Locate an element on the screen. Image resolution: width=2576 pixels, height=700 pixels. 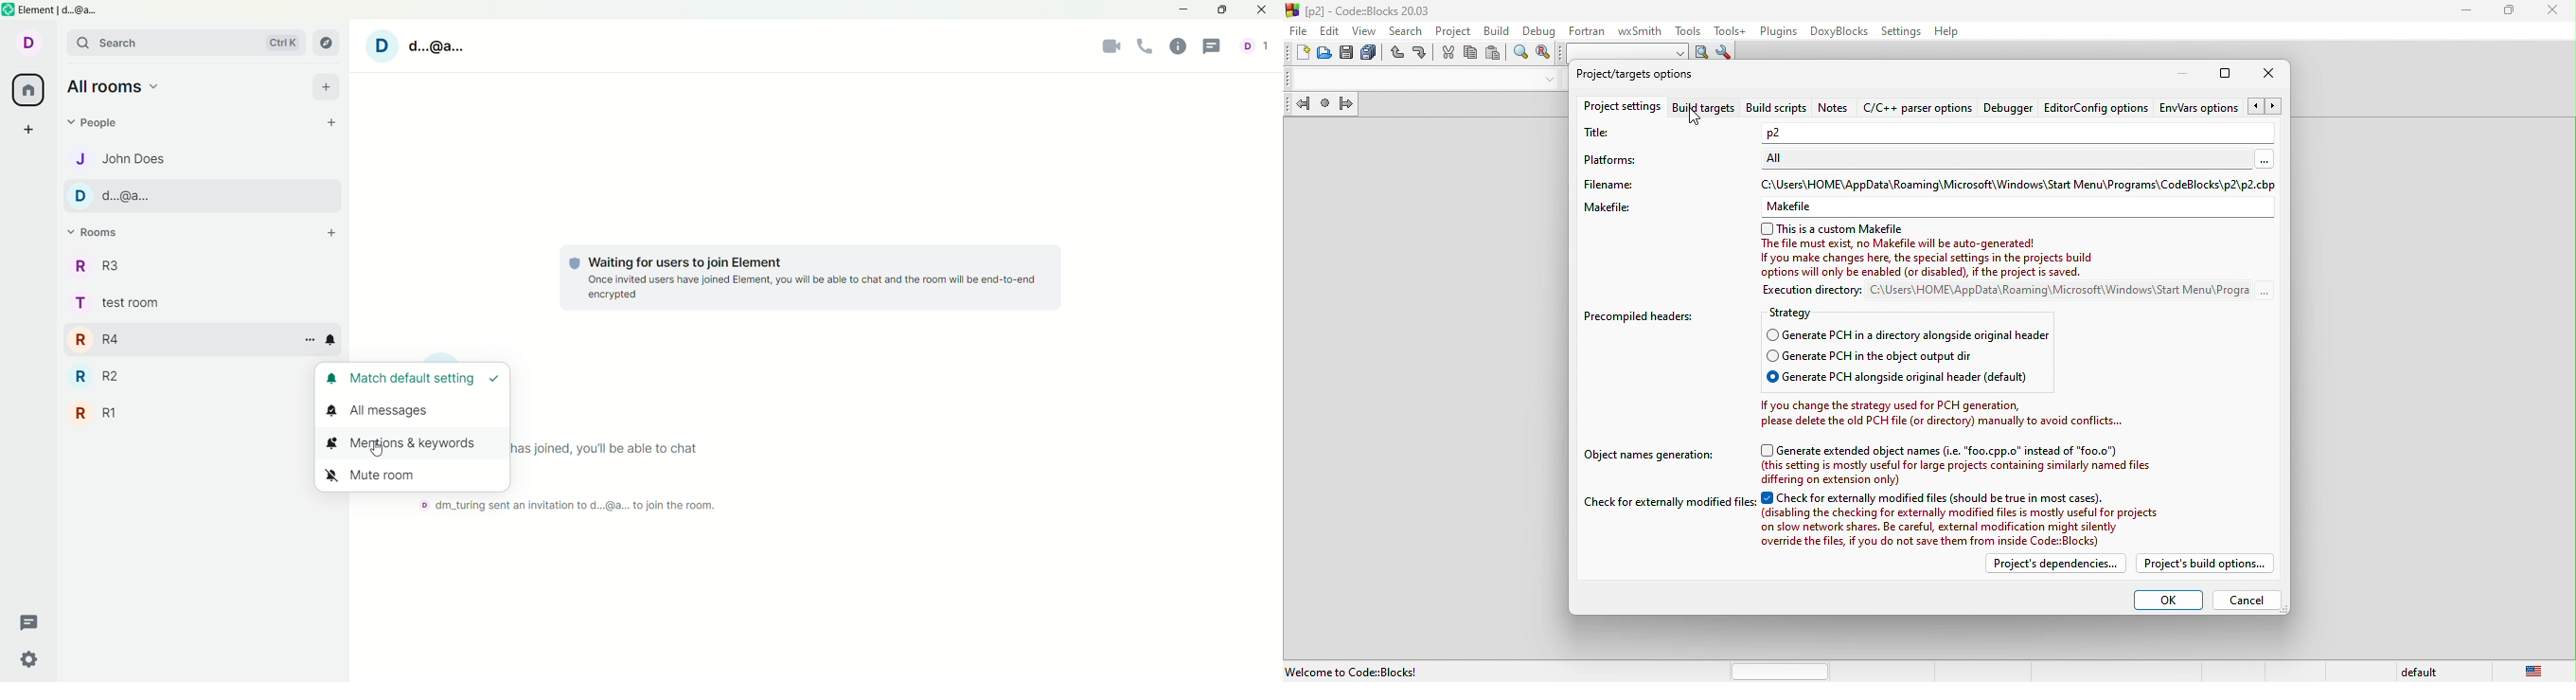
undo is located at coordinates (1398, 55).